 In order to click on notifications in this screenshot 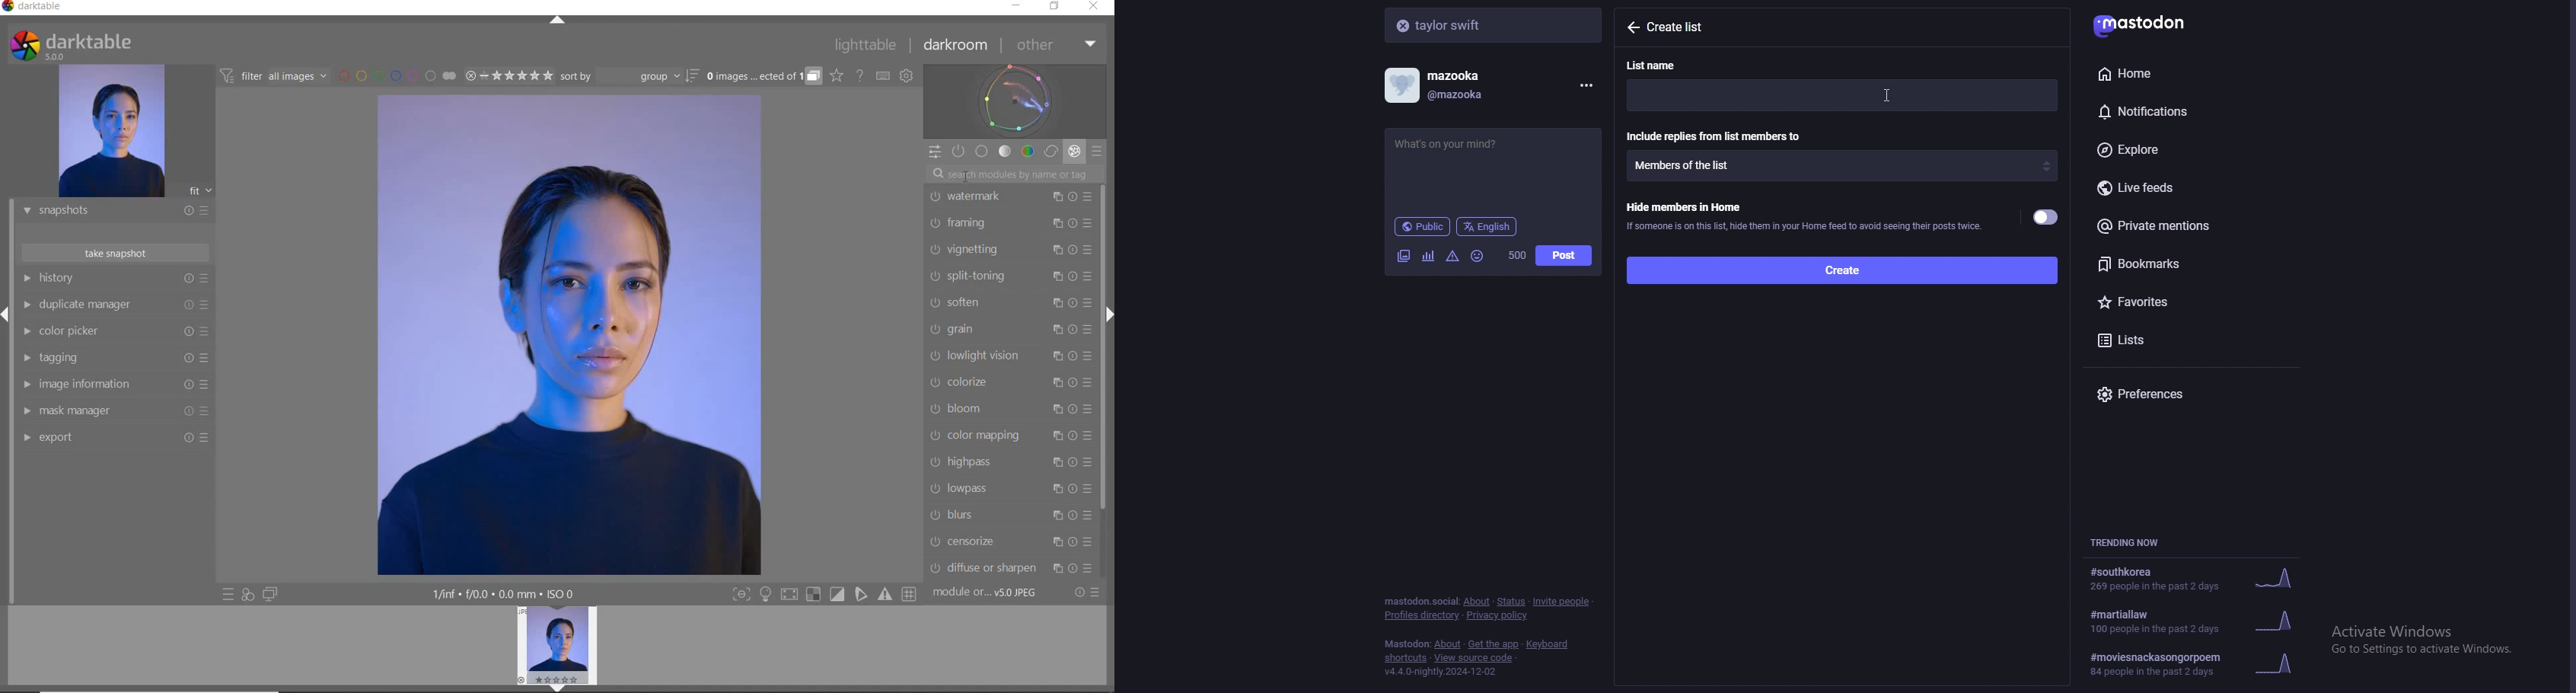, I will do `click(2176, 109)`.